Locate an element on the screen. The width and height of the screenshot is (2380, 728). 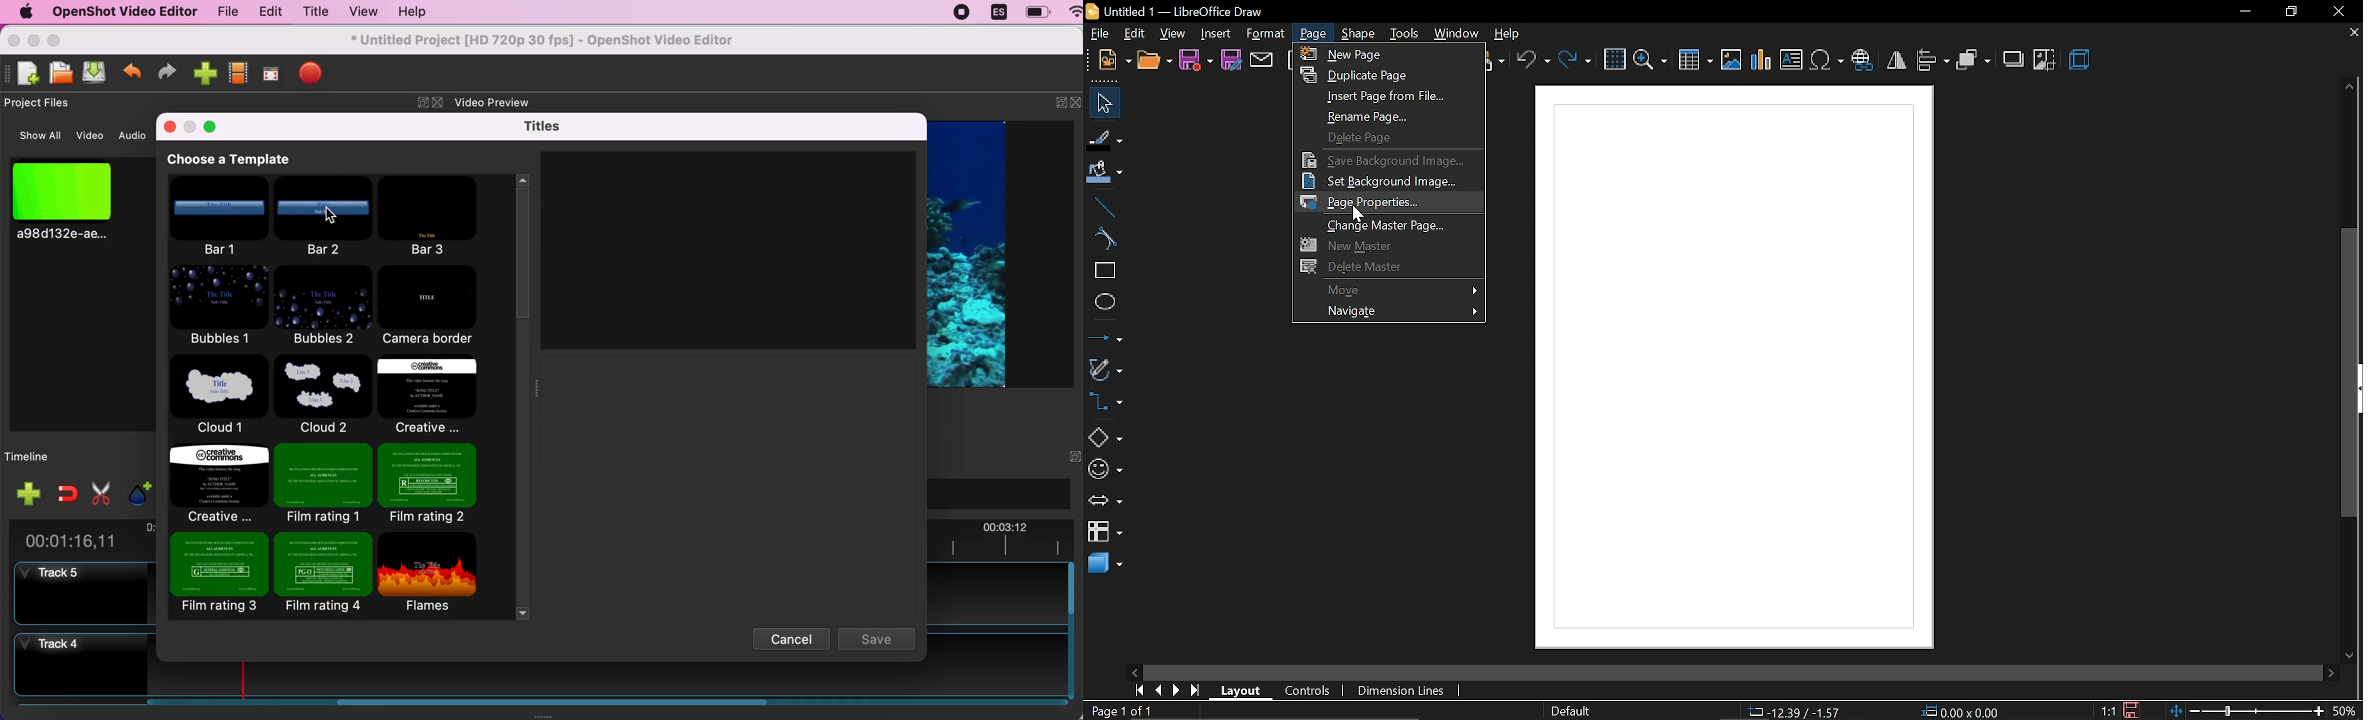
scroll is located at coordinates (1724, 668).